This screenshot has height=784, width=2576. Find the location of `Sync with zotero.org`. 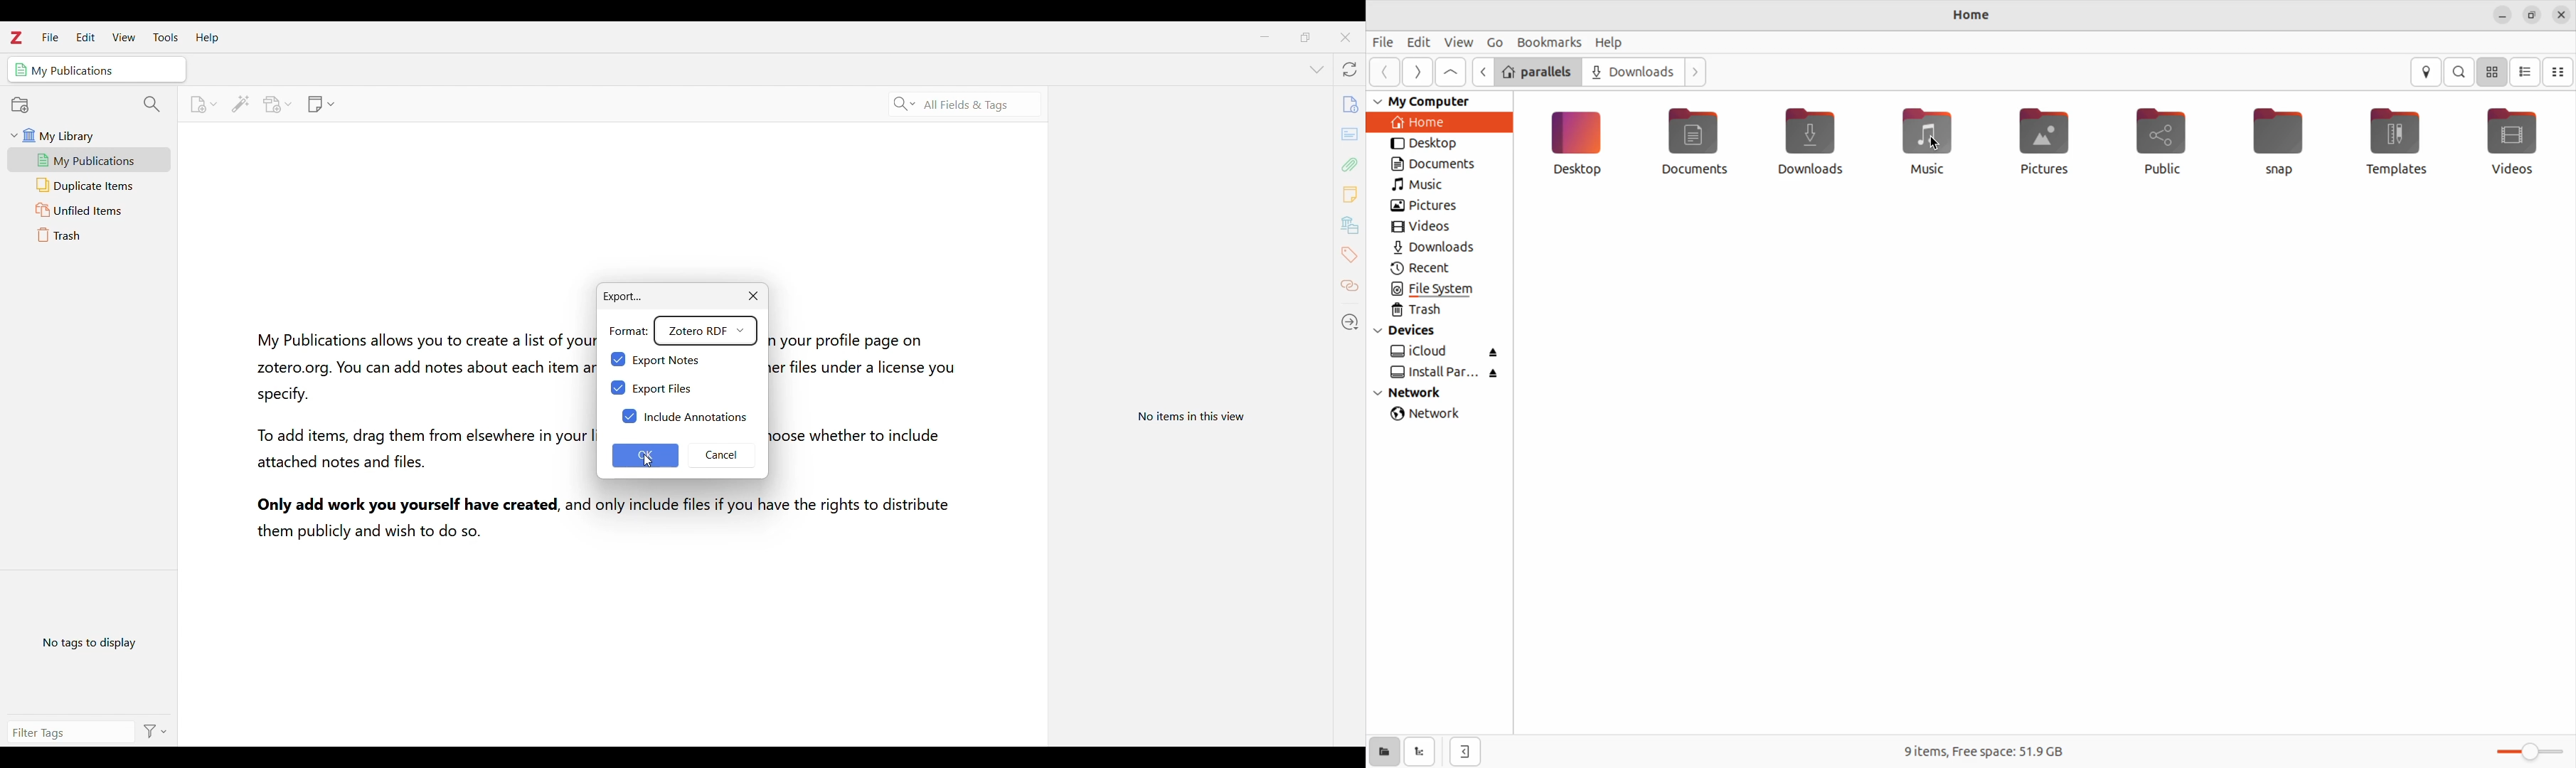

Sync with zotero.org is located at coordinates (1350, 70).